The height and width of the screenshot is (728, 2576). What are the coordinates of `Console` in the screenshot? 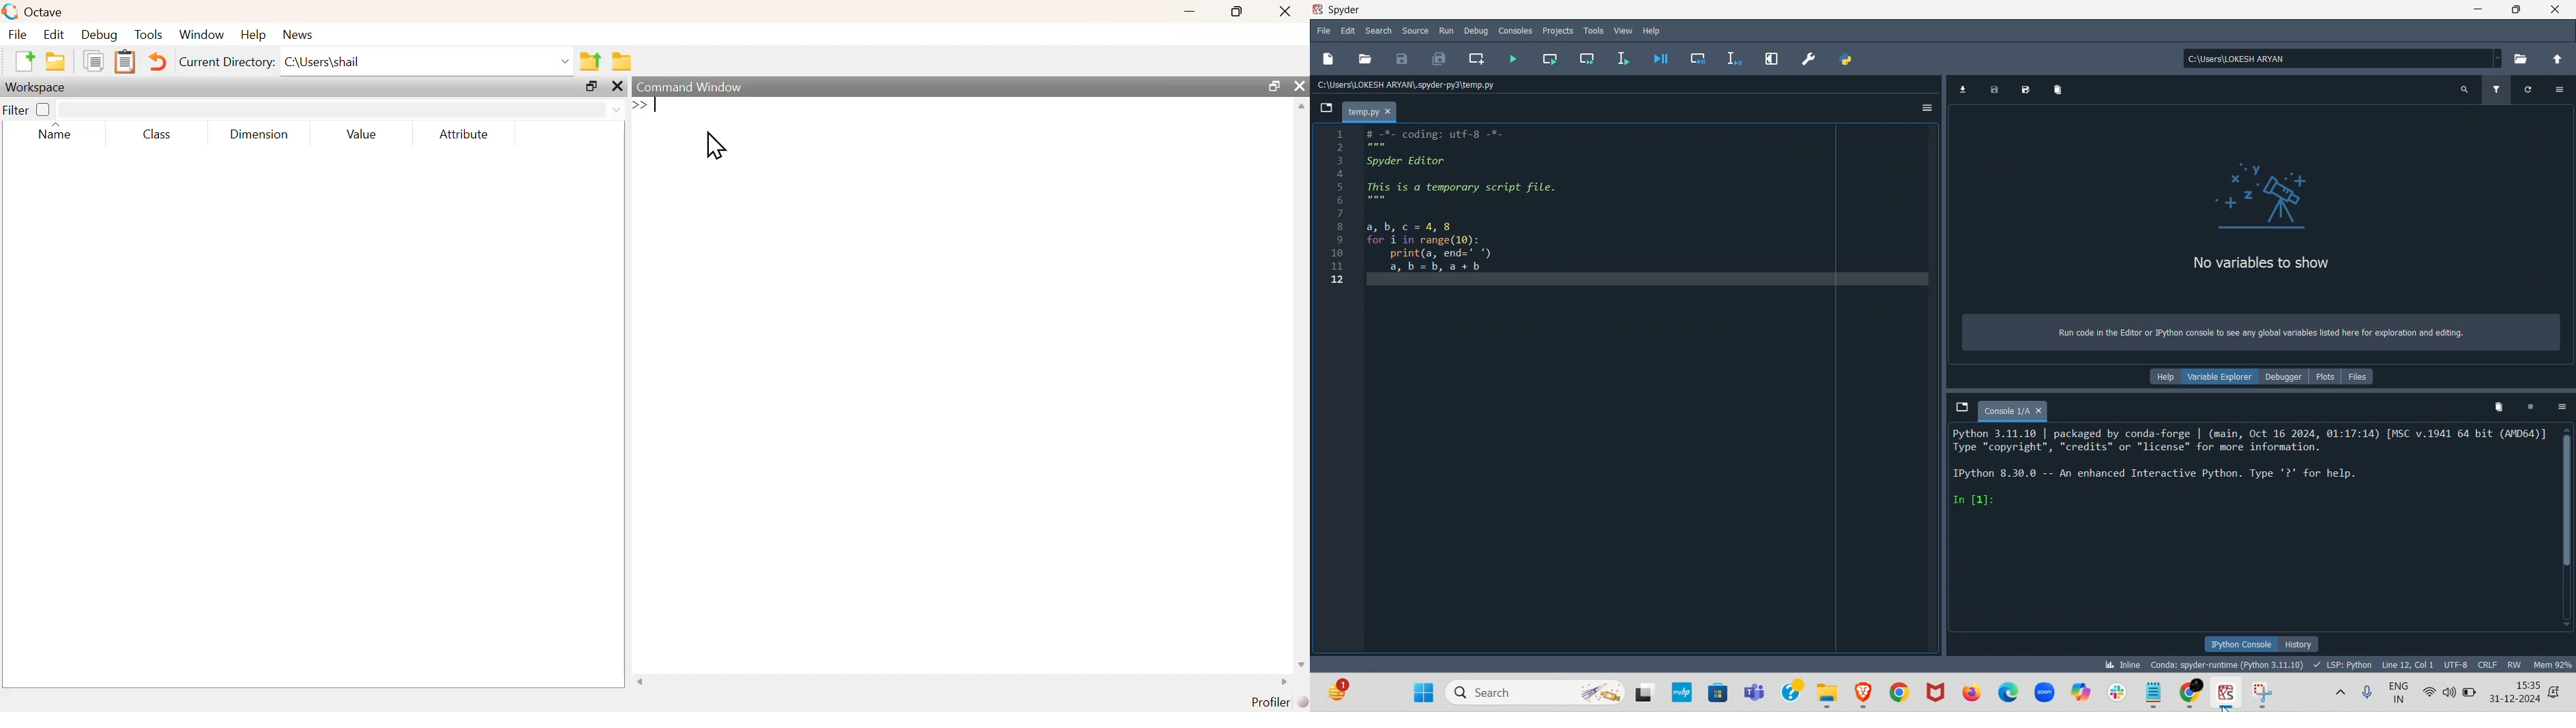 It's located at (2011, 407).